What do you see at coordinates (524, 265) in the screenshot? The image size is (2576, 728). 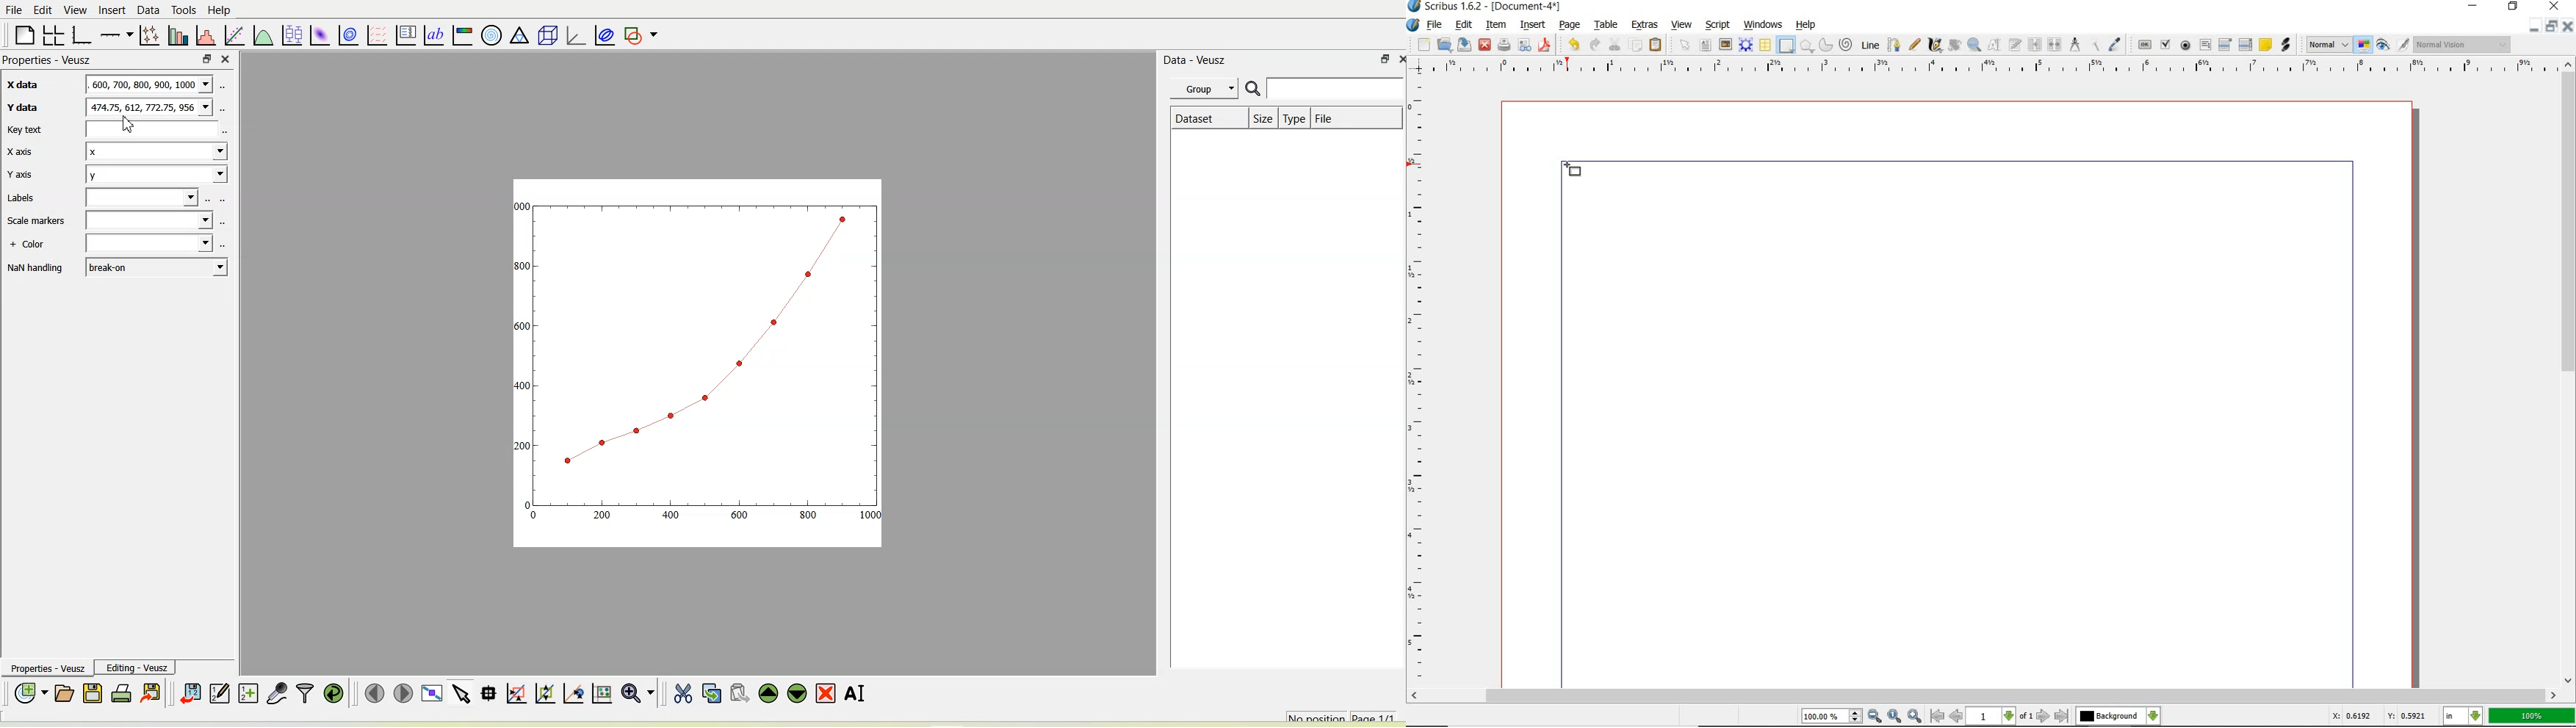 I see `300` at bounding box center [524, 265].